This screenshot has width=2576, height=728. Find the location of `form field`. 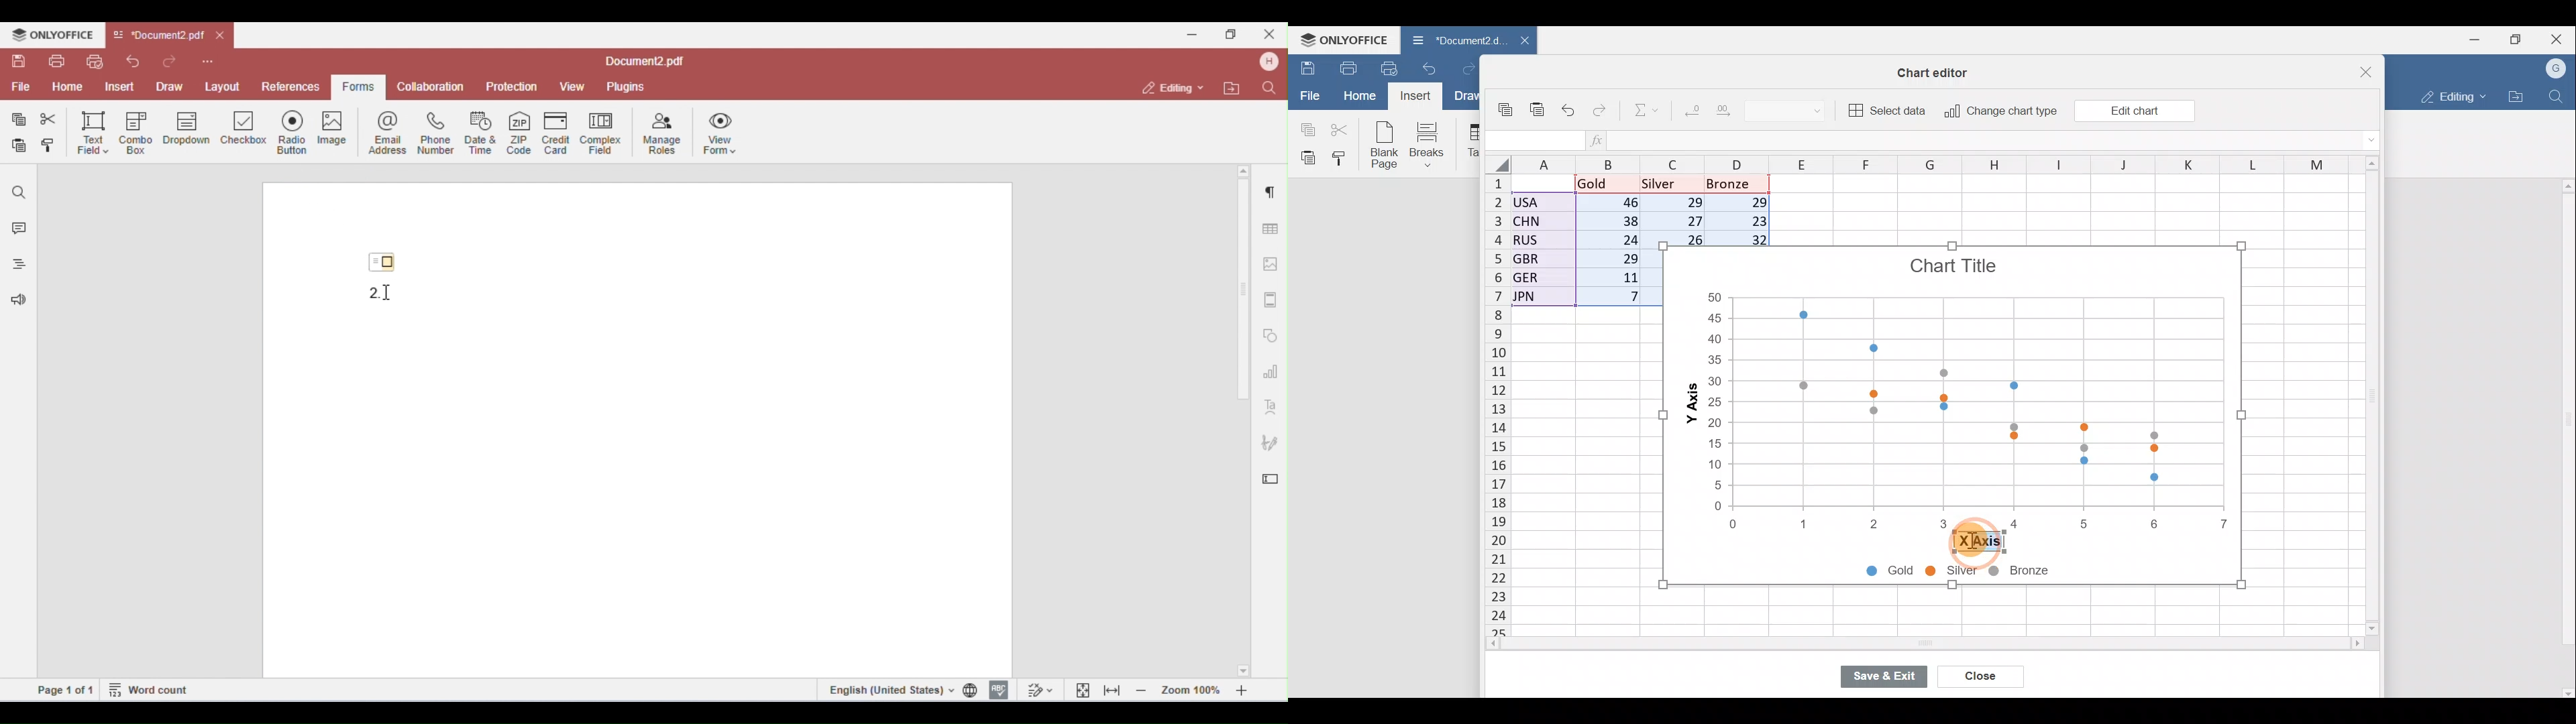

form field is located at coordinates (368, 292).